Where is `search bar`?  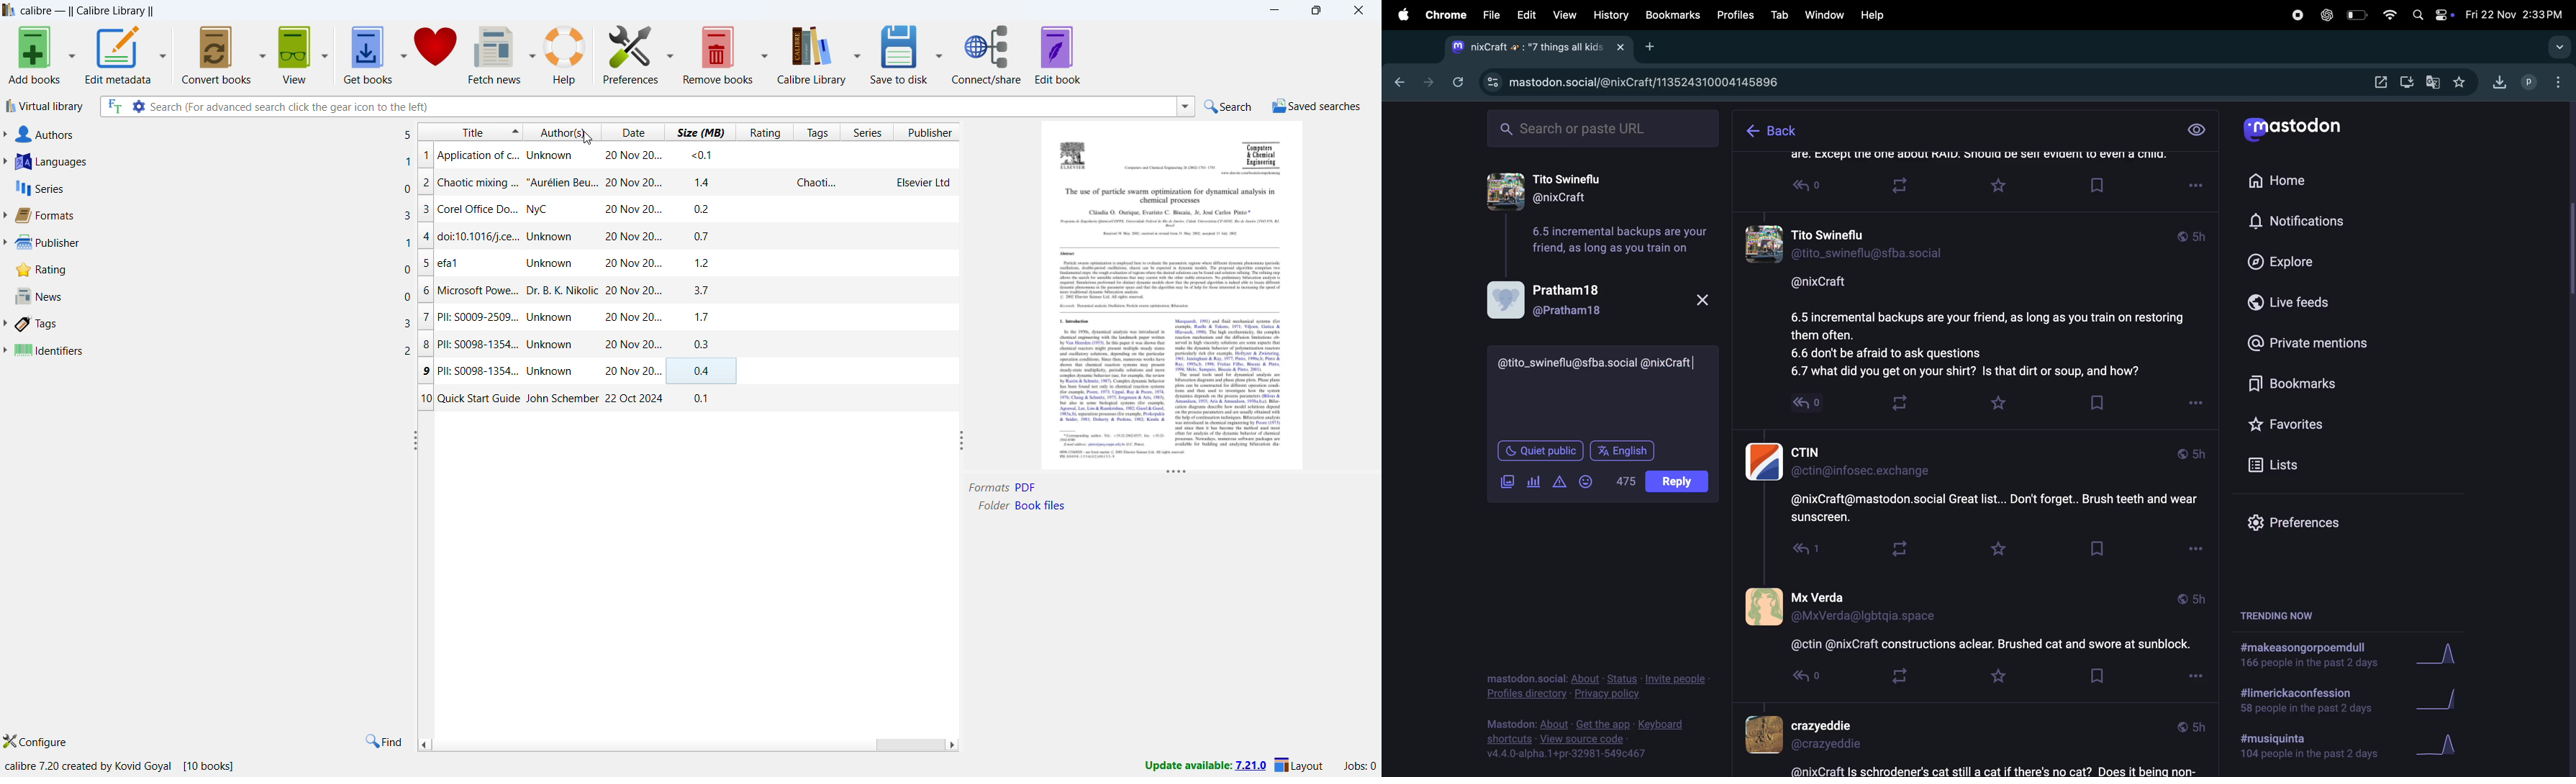 search bar is located at coordinates (1603, 129).